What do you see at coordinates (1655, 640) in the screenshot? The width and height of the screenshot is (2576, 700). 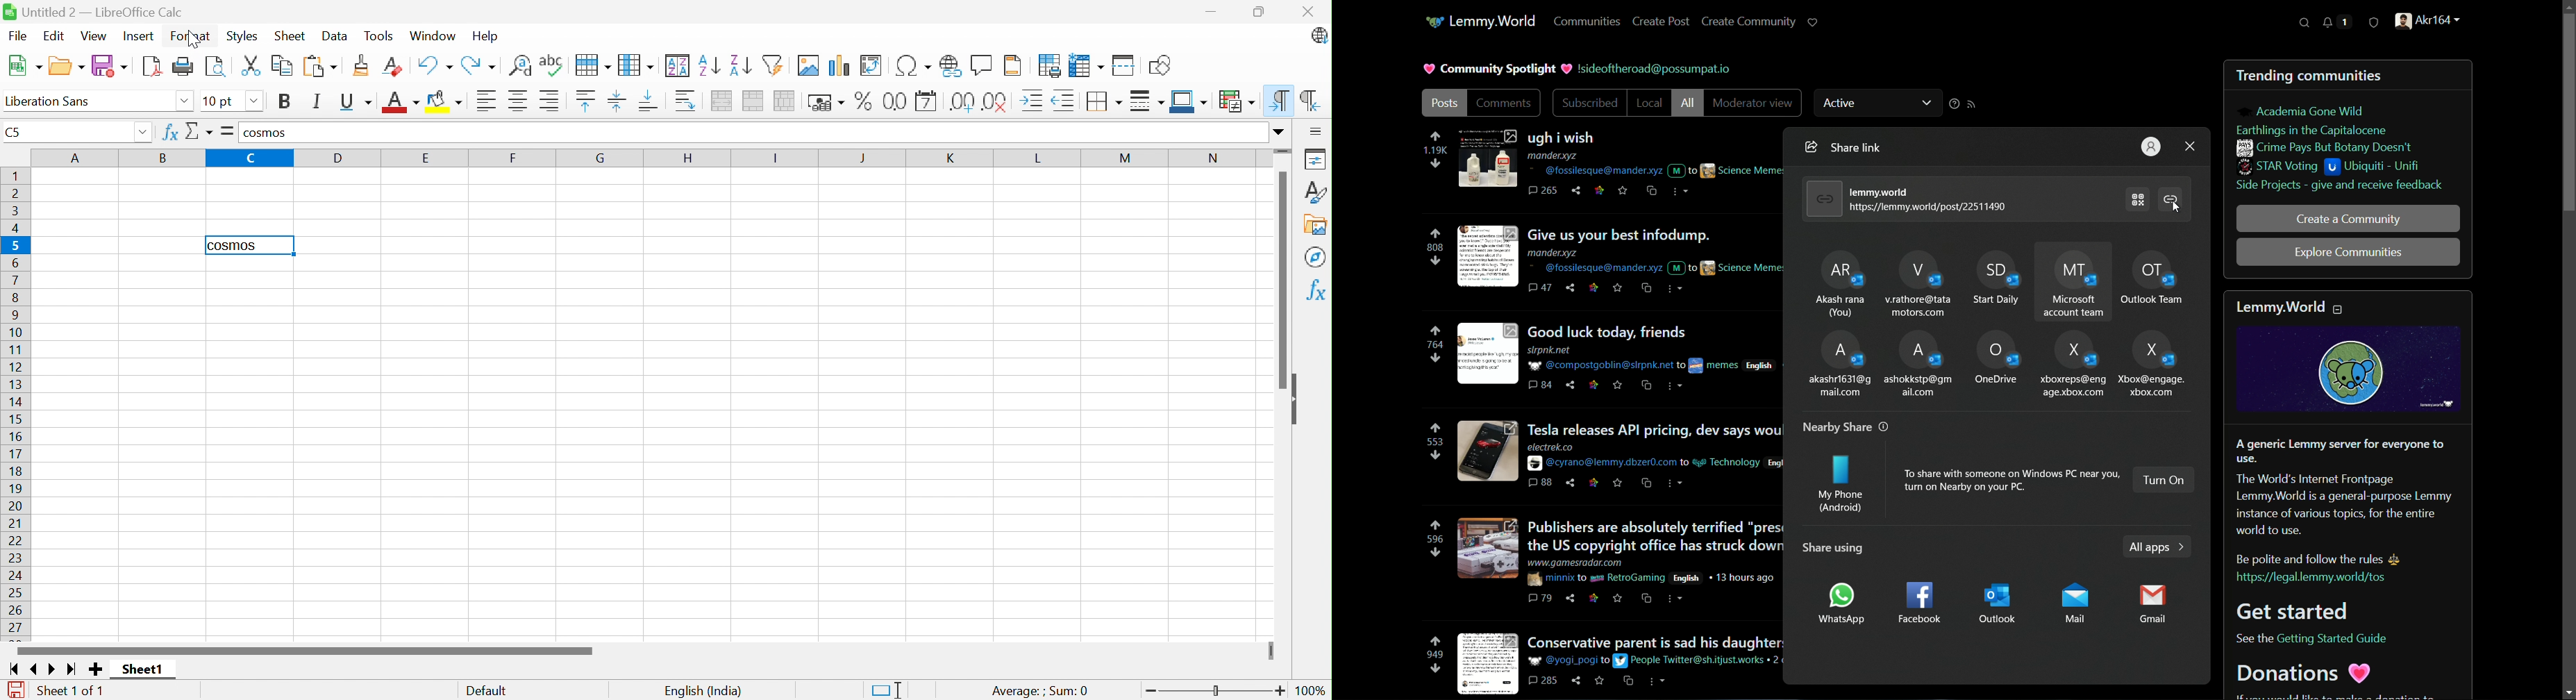 I see `Conservative parent is sad his daughter` at bounding box center [1655, 640].